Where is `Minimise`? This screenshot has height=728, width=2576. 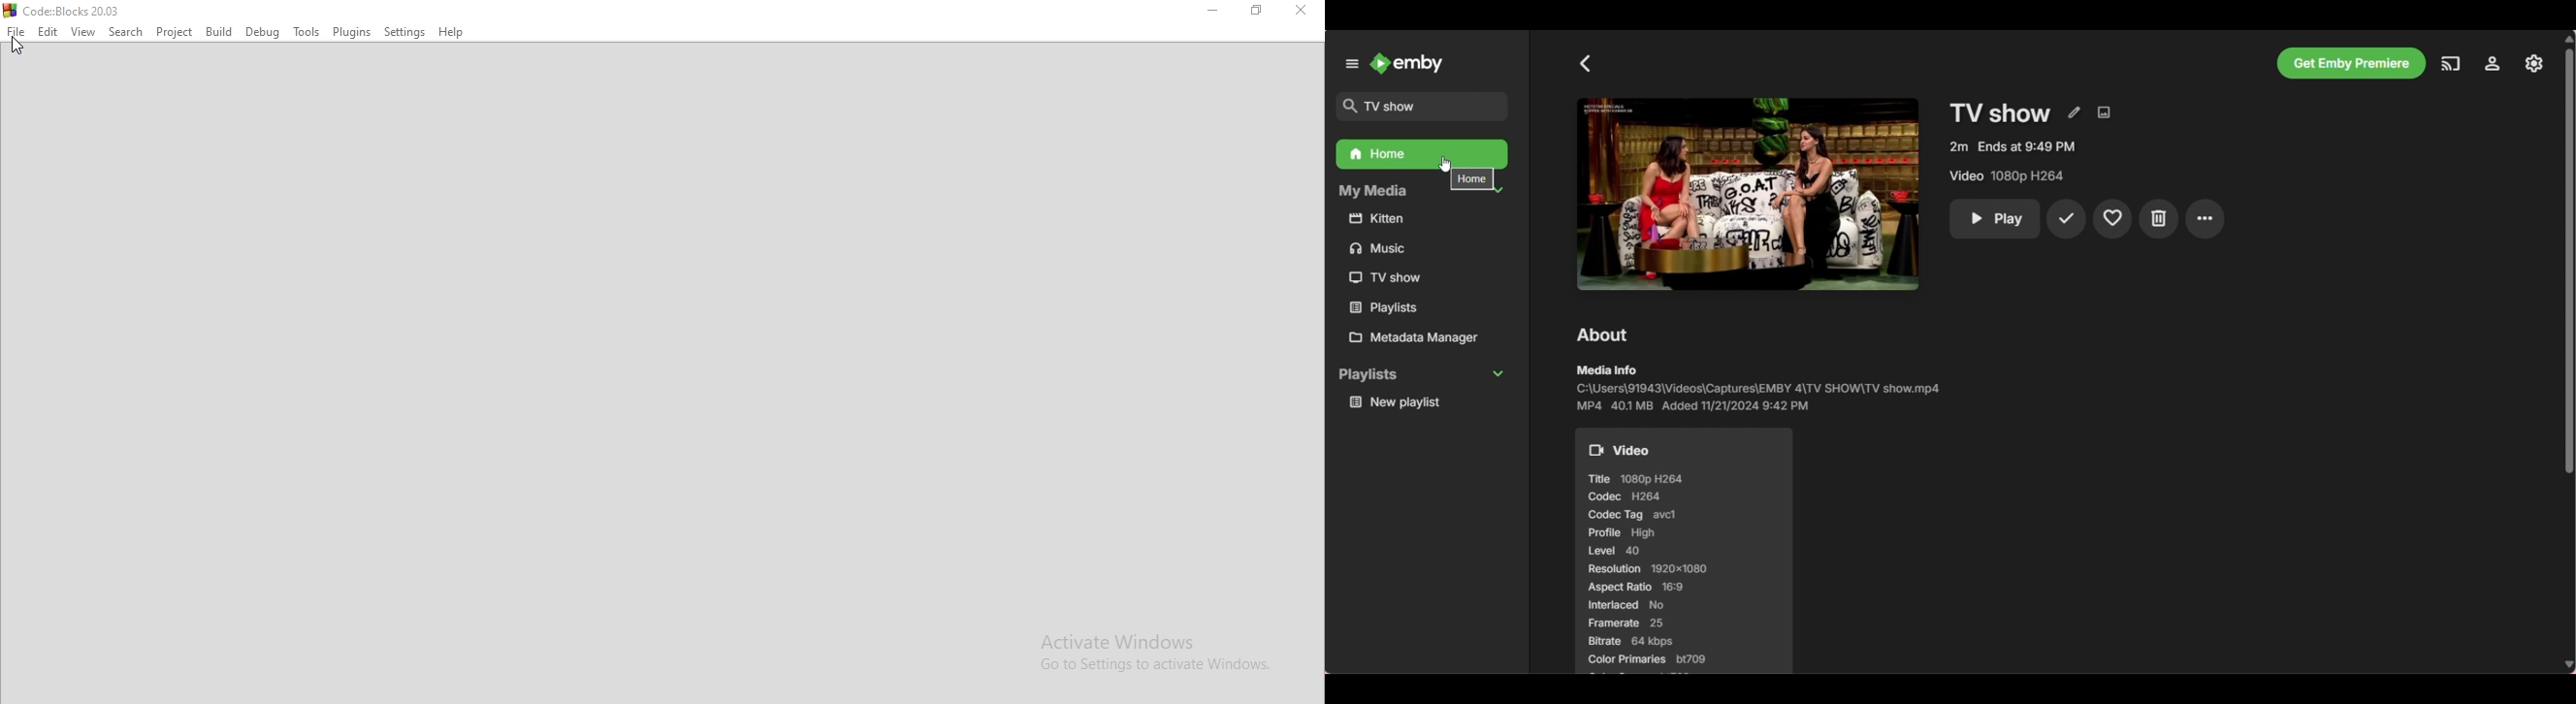
Minimise is located at coordinates (1206, 10).